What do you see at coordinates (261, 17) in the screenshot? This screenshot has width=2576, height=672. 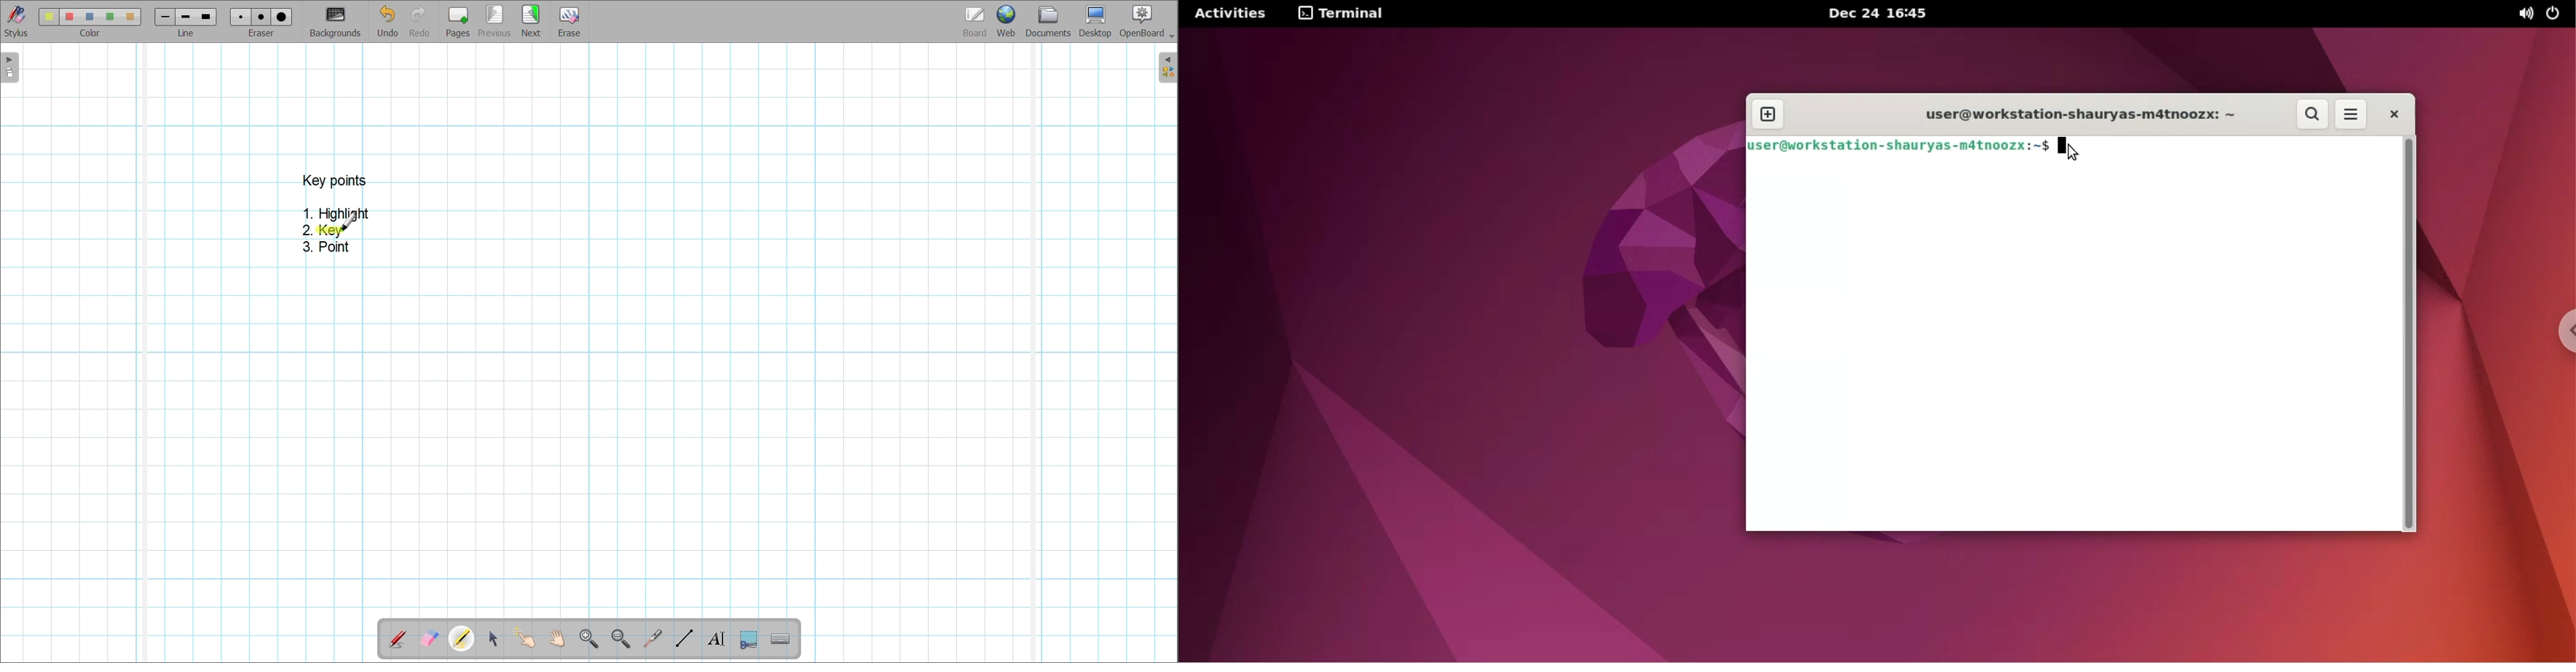 I see `eraser 2` at bounding box center [261, 17].